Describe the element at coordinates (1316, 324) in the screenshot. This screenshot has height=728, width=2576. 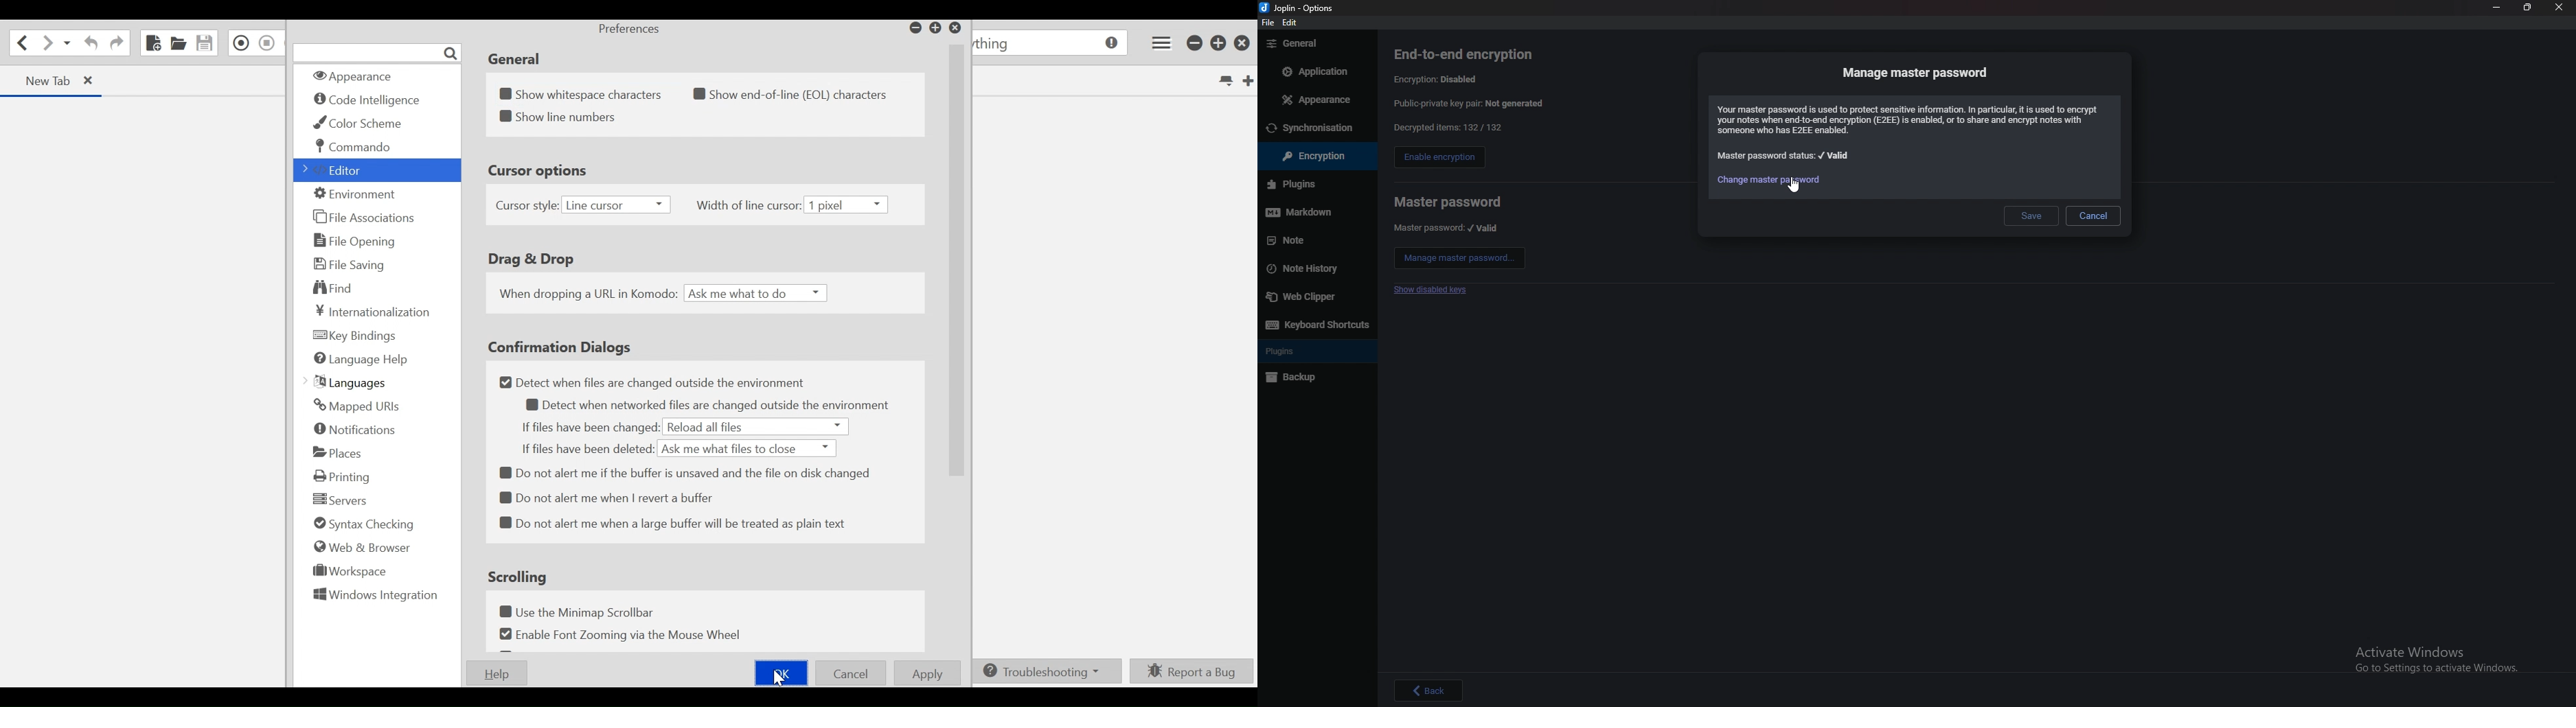
I see `keyboard shortcuts` at that location.